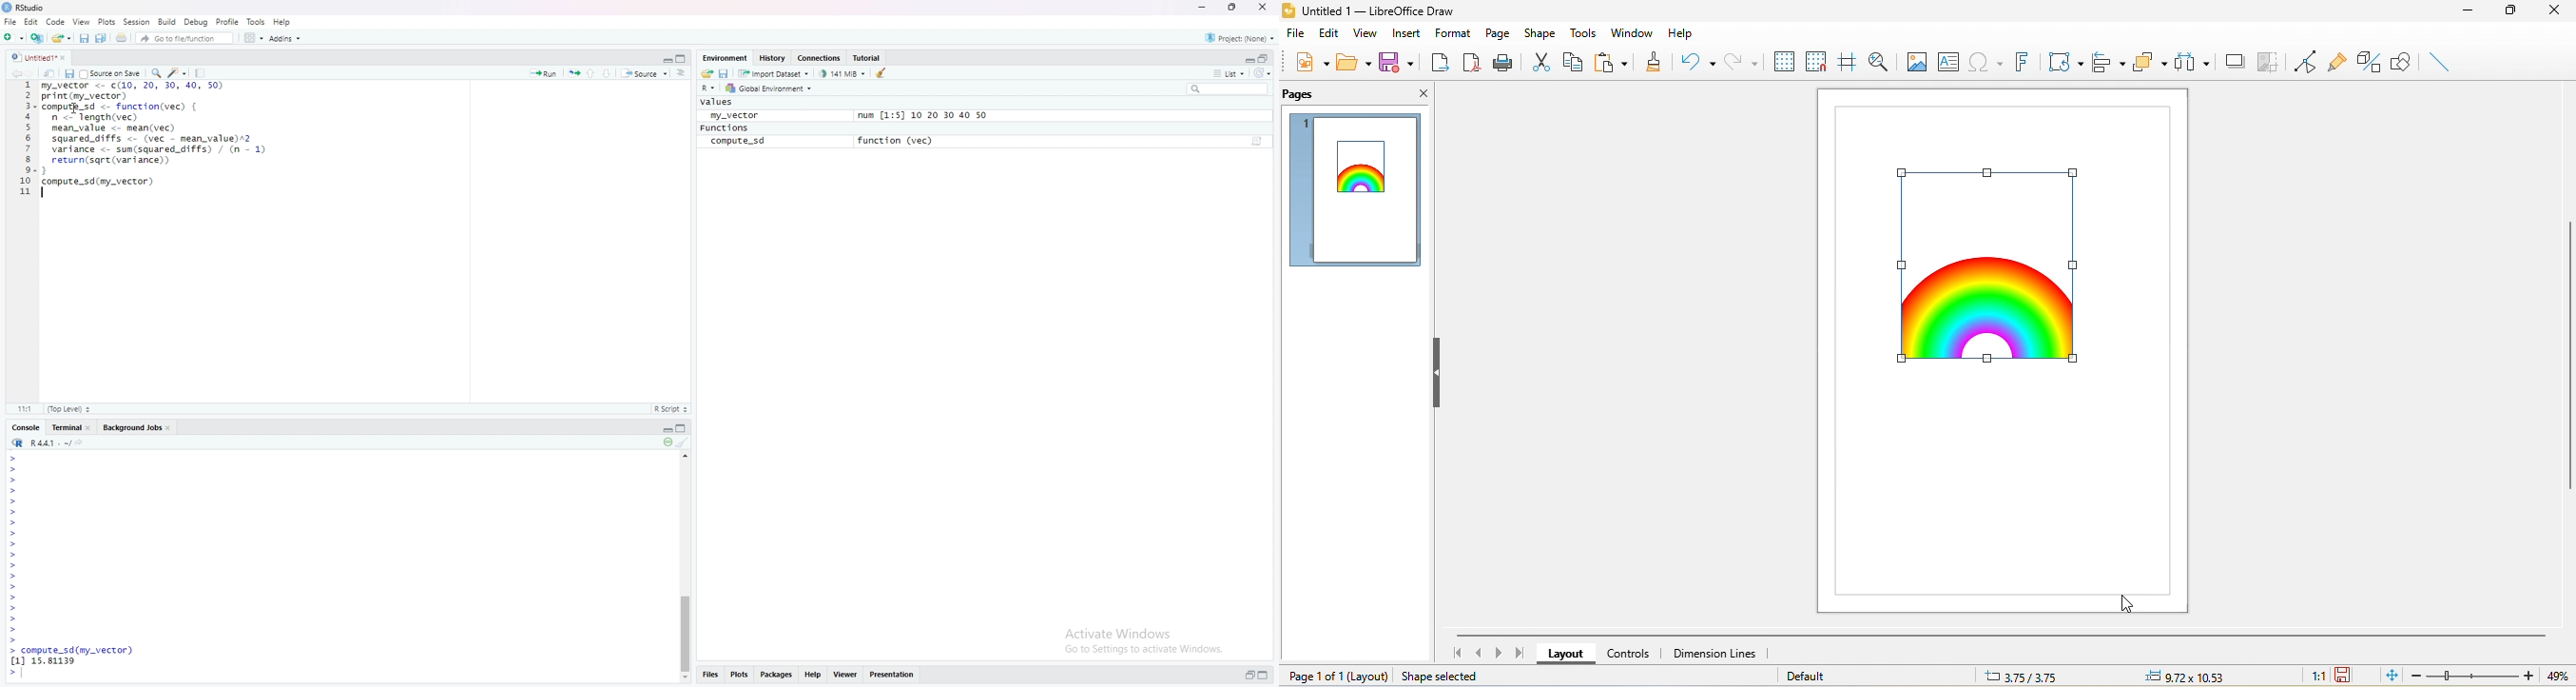 This screenshot has height=700, width=2576. I want to click on Save all open documents (Ctrl + Alt + S), so click(102, 38).